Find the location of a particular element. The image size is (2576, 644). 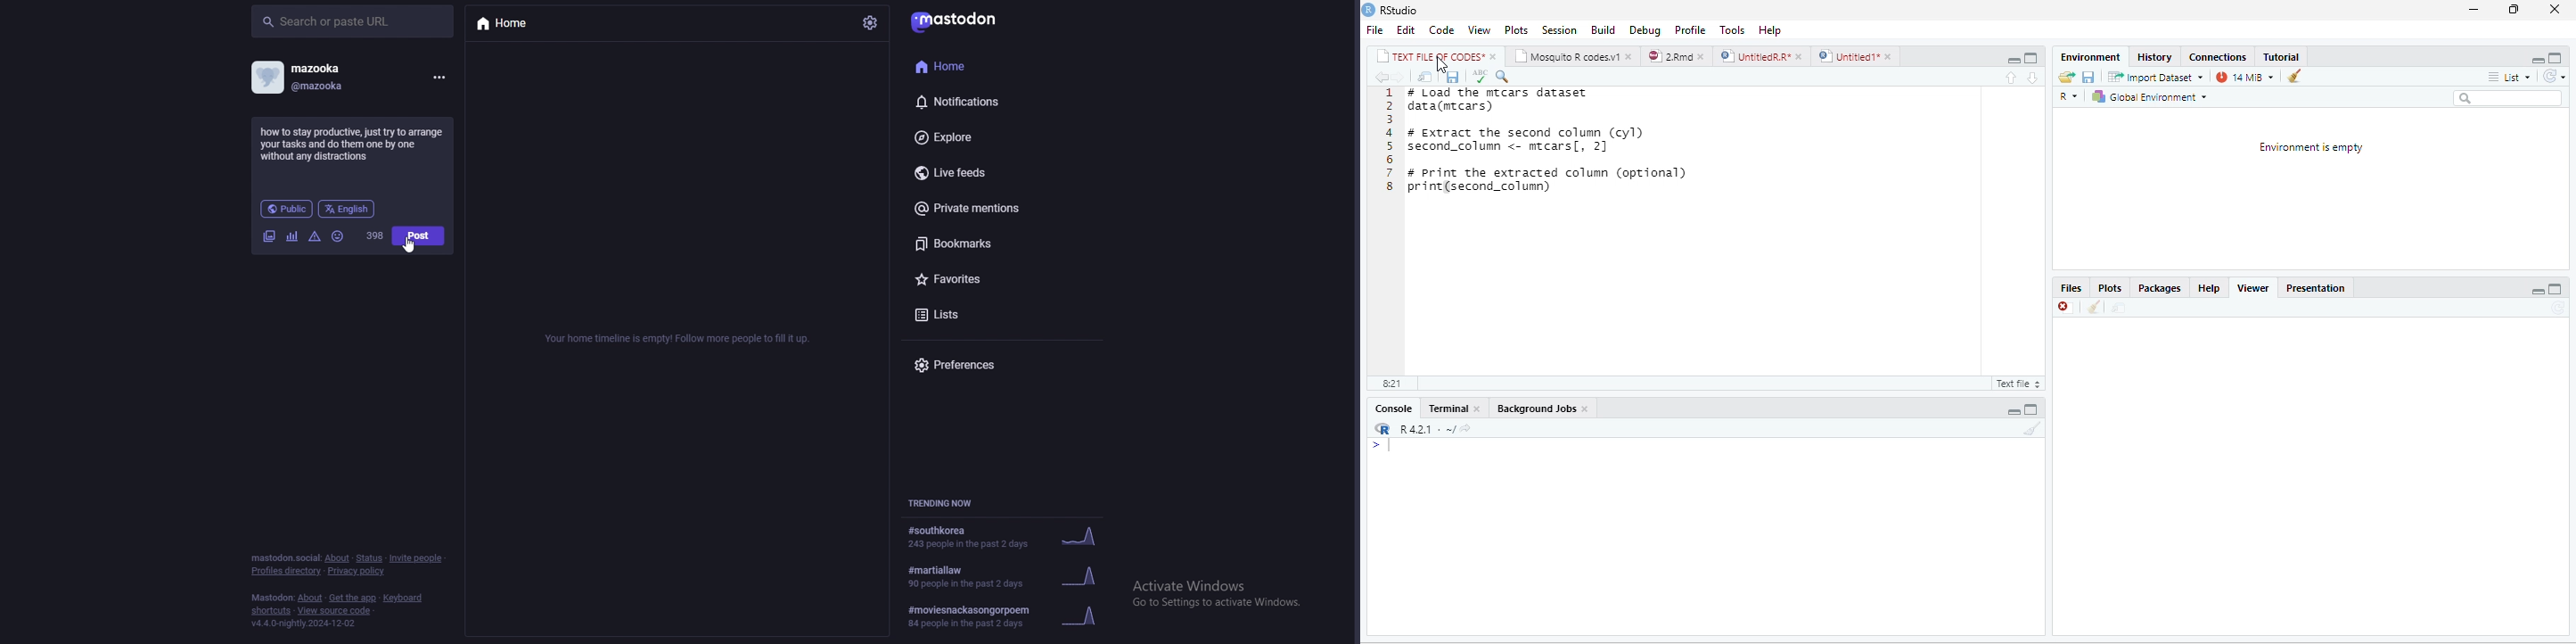

‘Background Jobs is located at coordinates (1534, 408).